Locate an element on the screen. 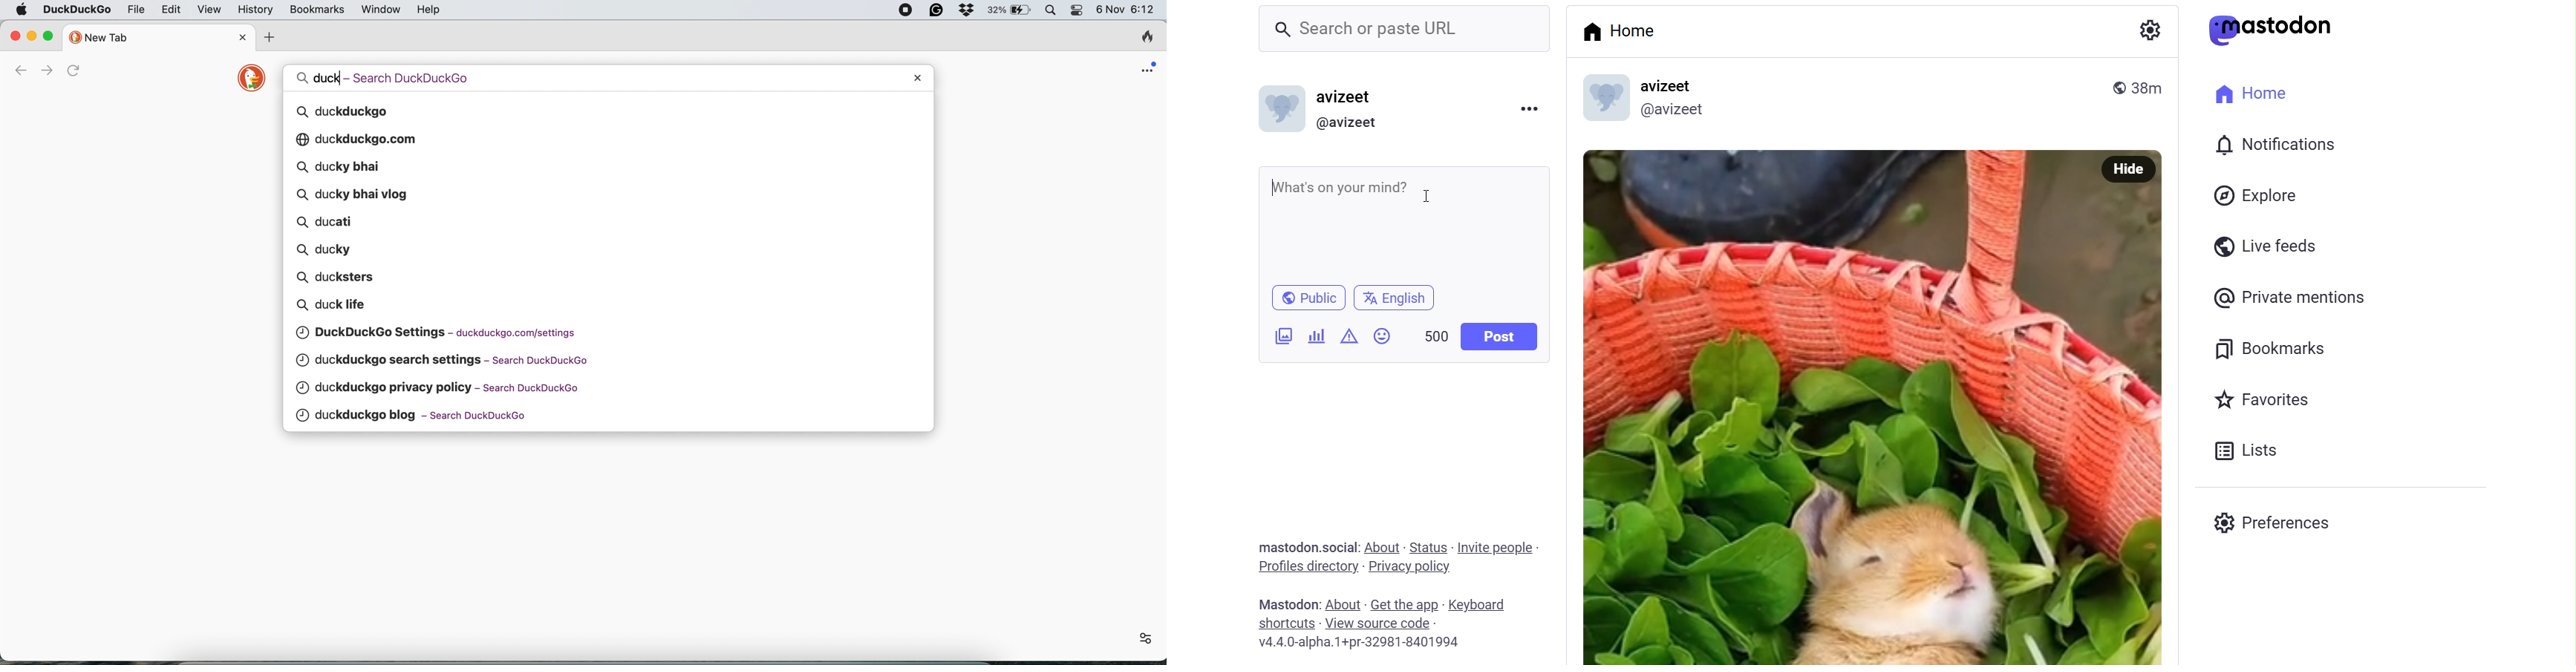 This screenshot has height=672, width=2576. add new tab is located at coordinates (267, 38).